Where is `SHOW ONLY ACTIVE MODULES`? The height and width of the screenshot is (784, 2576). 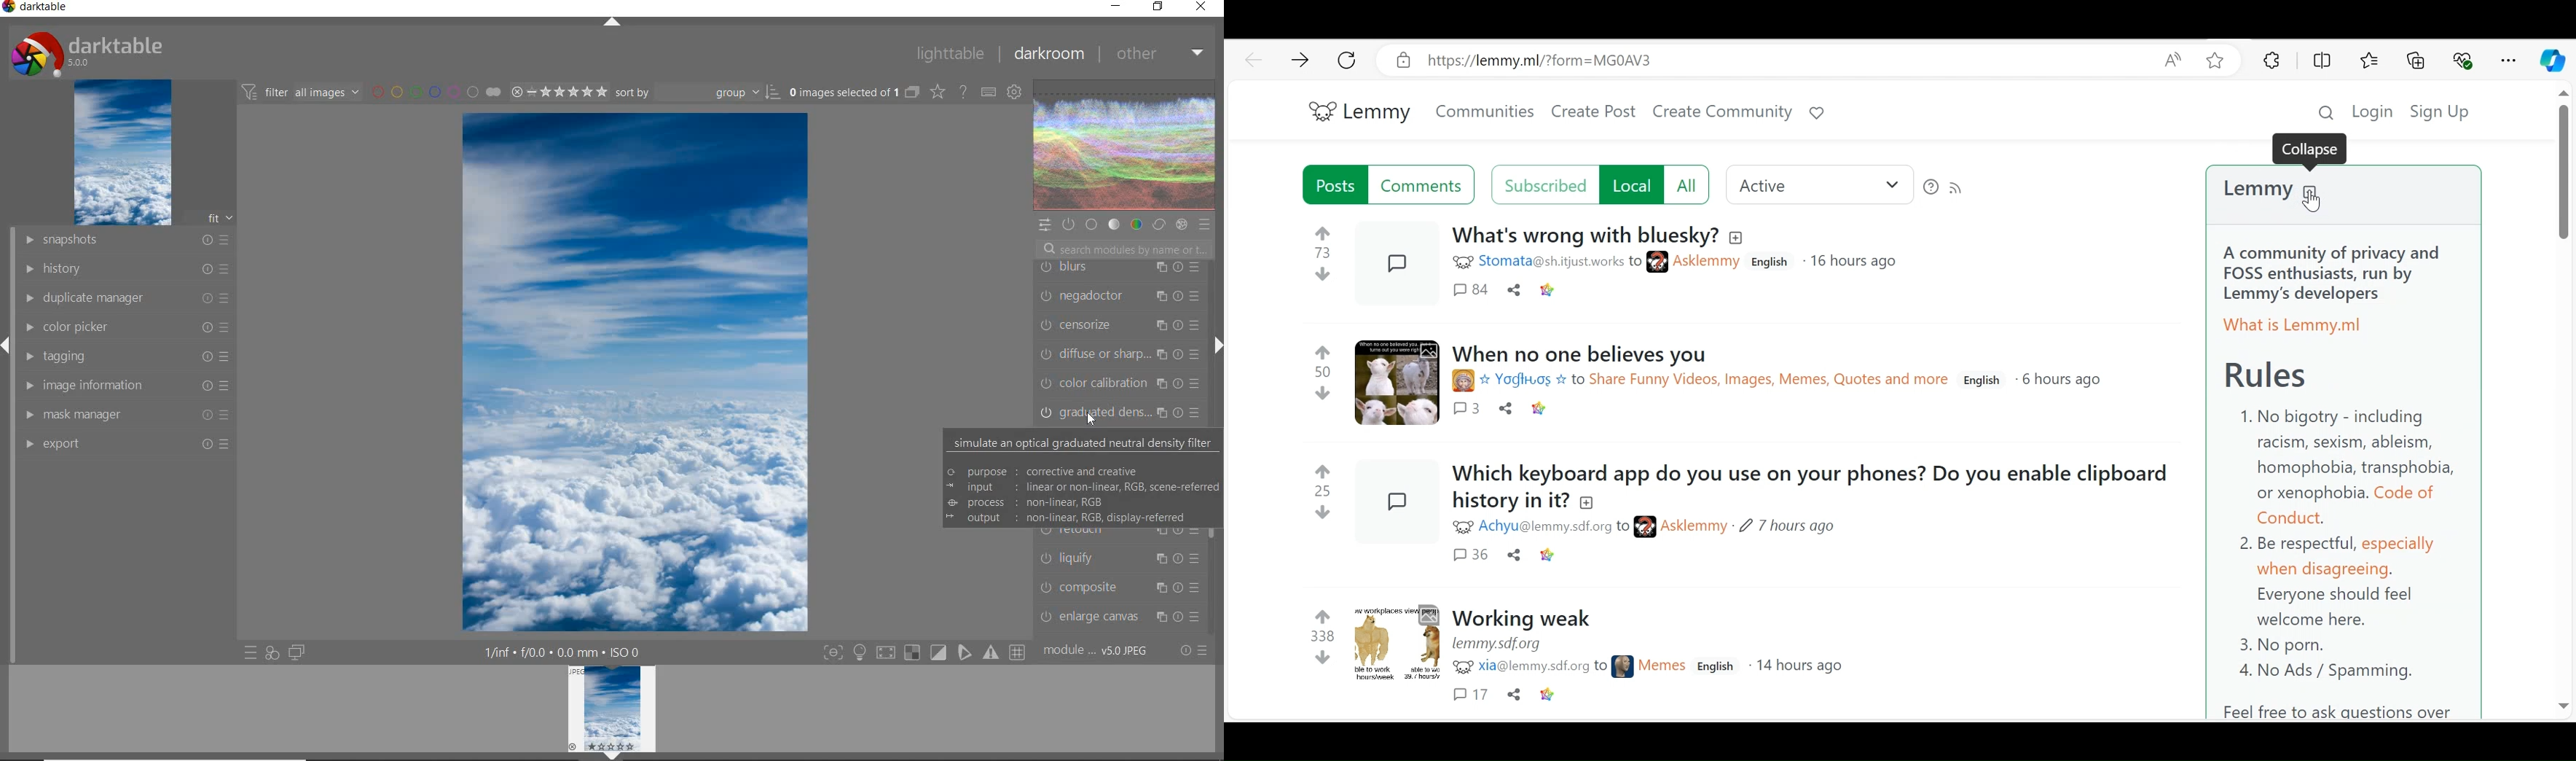
SHOW ONLY ACTIVE MODULES is located at coordinates (1069, 224).